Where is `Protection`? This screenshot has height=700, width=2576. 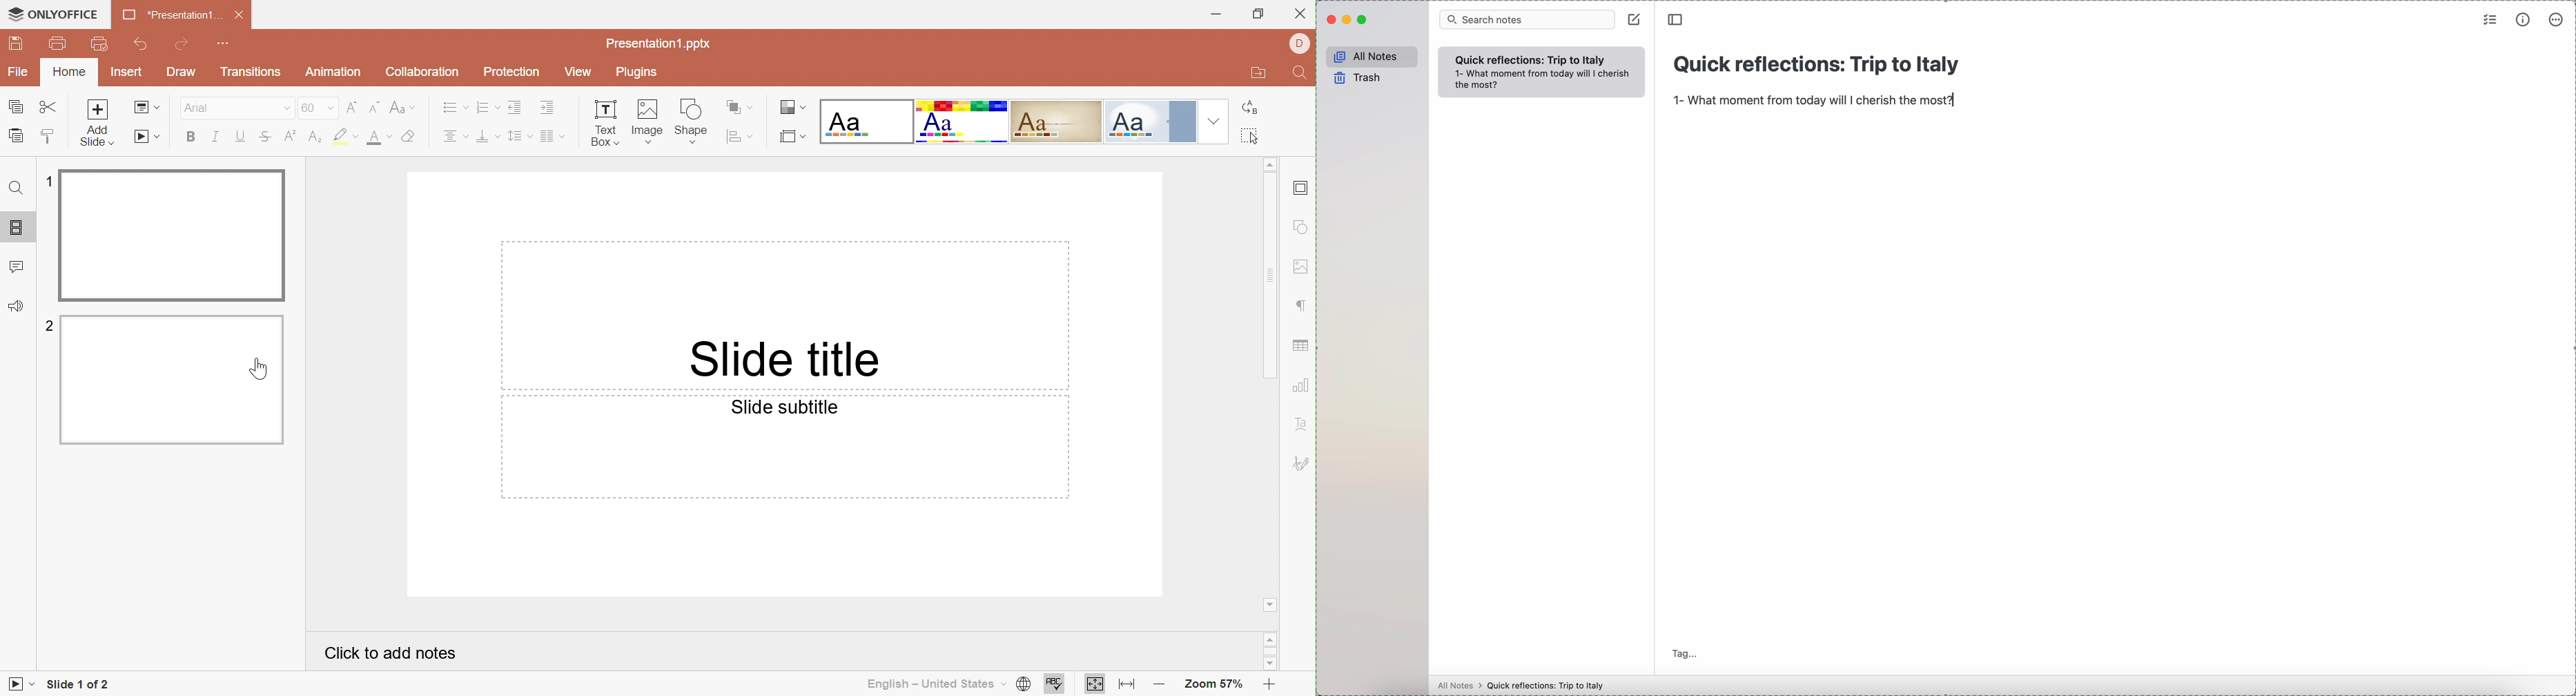
Protection is located at coordinates (512, 73).